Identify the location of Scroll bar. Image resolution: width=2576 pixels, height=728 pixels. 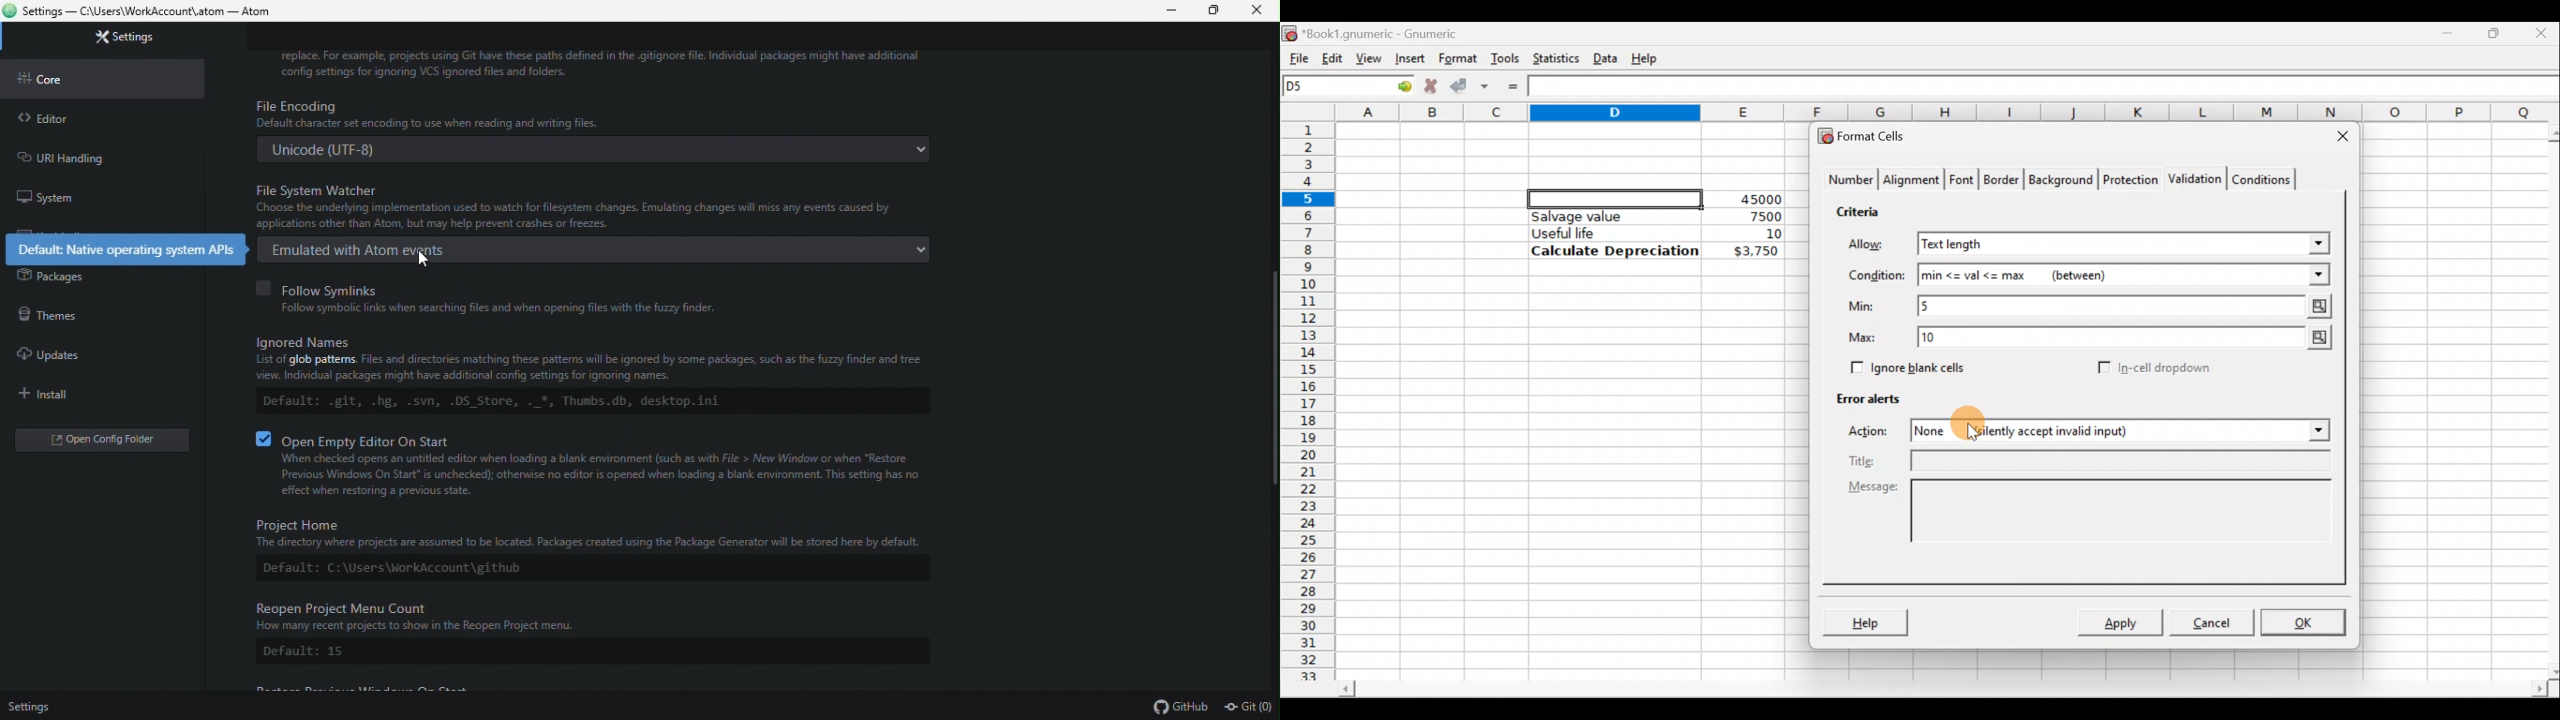
(2545, 399).